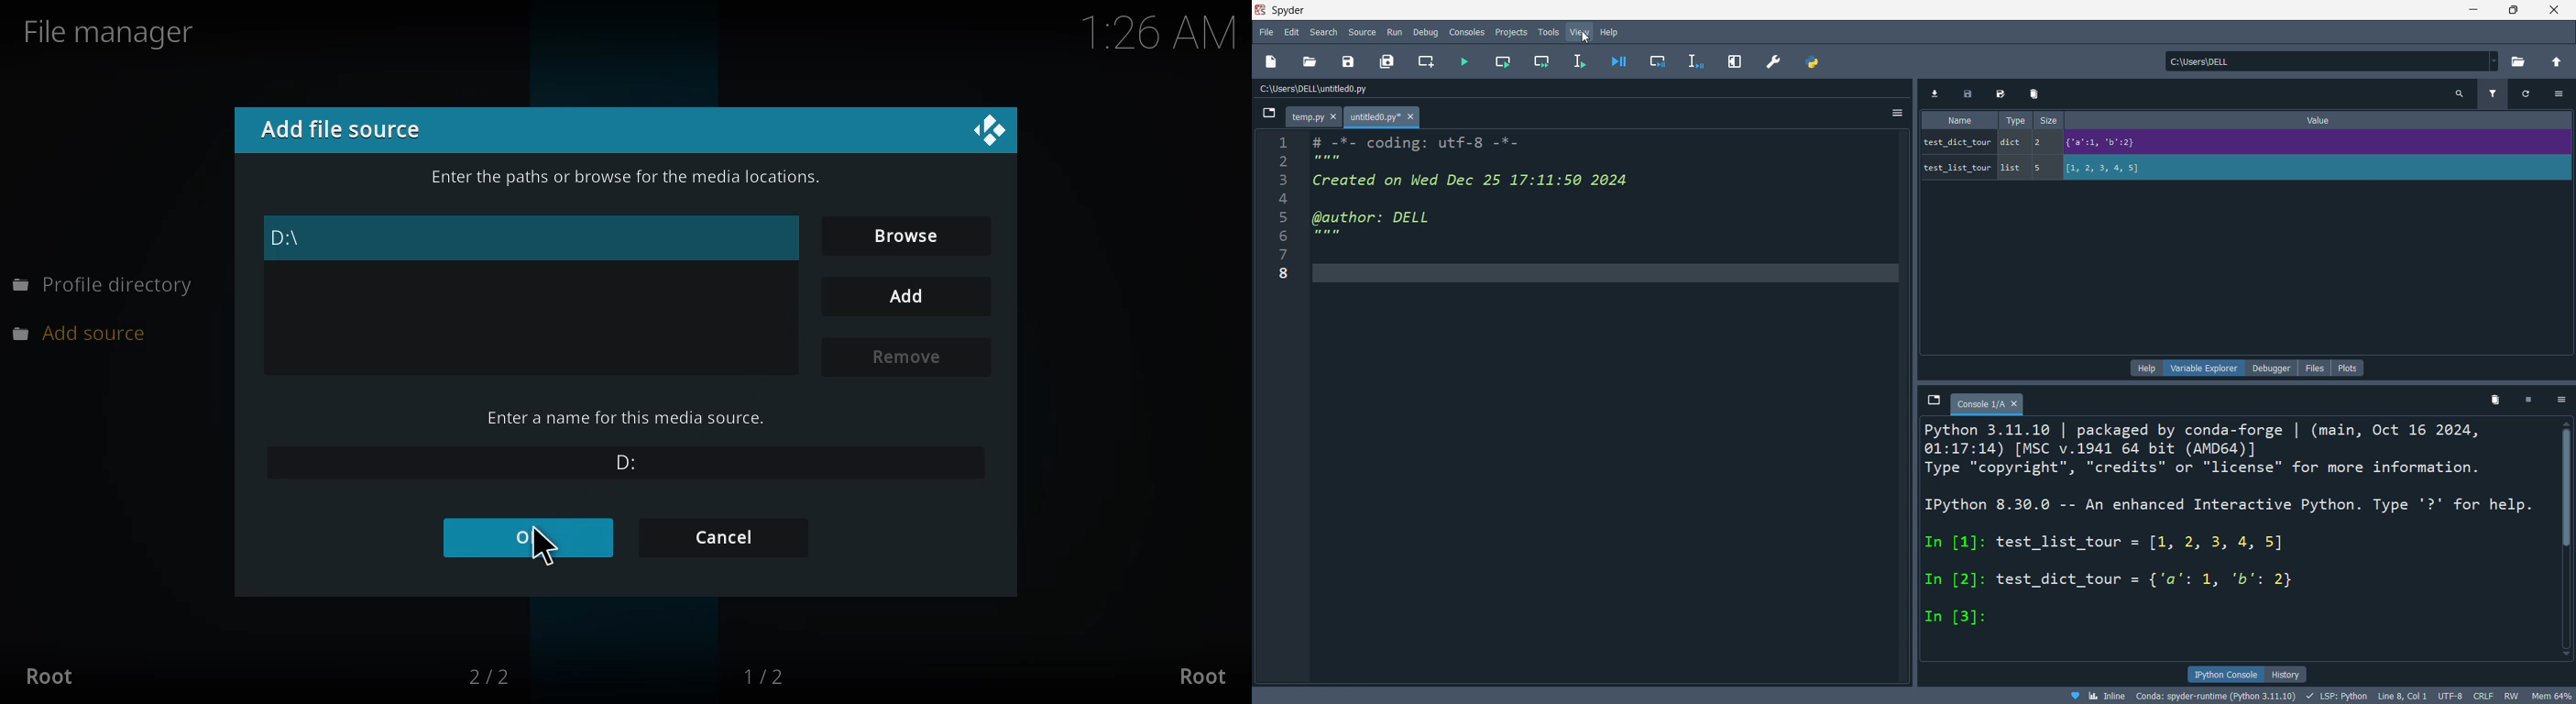  What do you see at coordinates (1384, 118) in the screenshot?
I see `untitled` at bounding box center [1384, 118].